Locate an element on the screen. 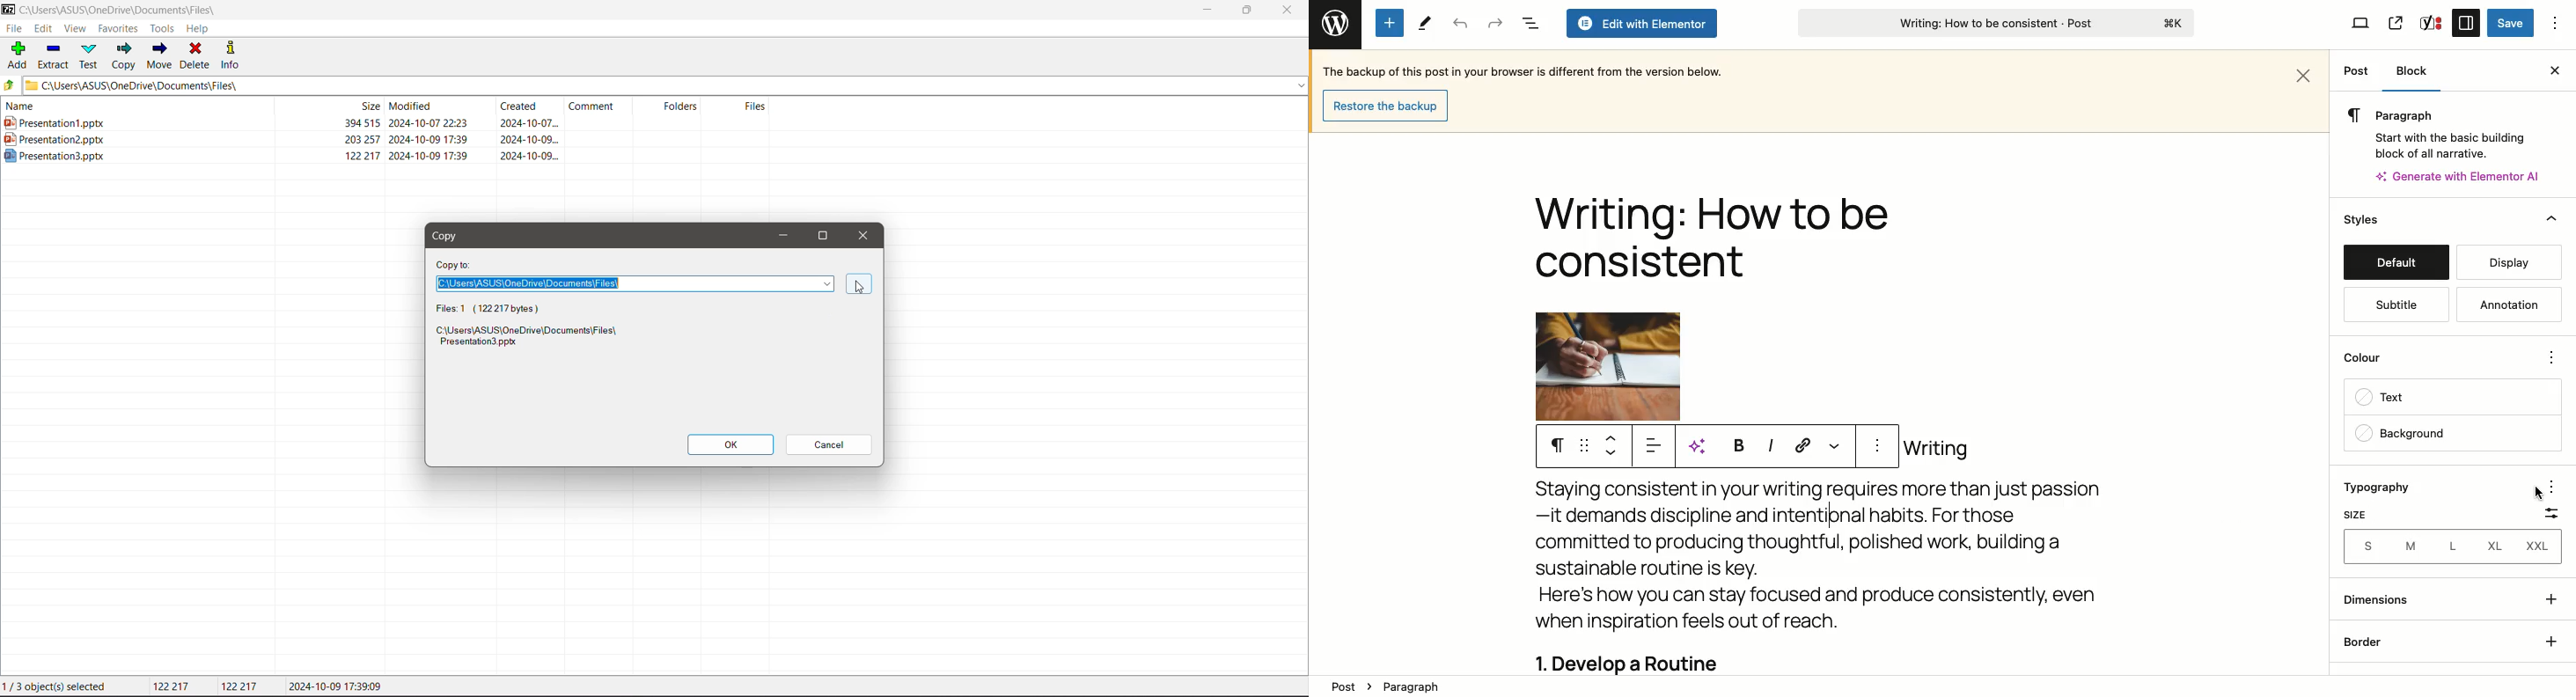 Image resolution: width=2576 pixels, height=700 pixels. Backup text is located at coordinates (1526, 70).